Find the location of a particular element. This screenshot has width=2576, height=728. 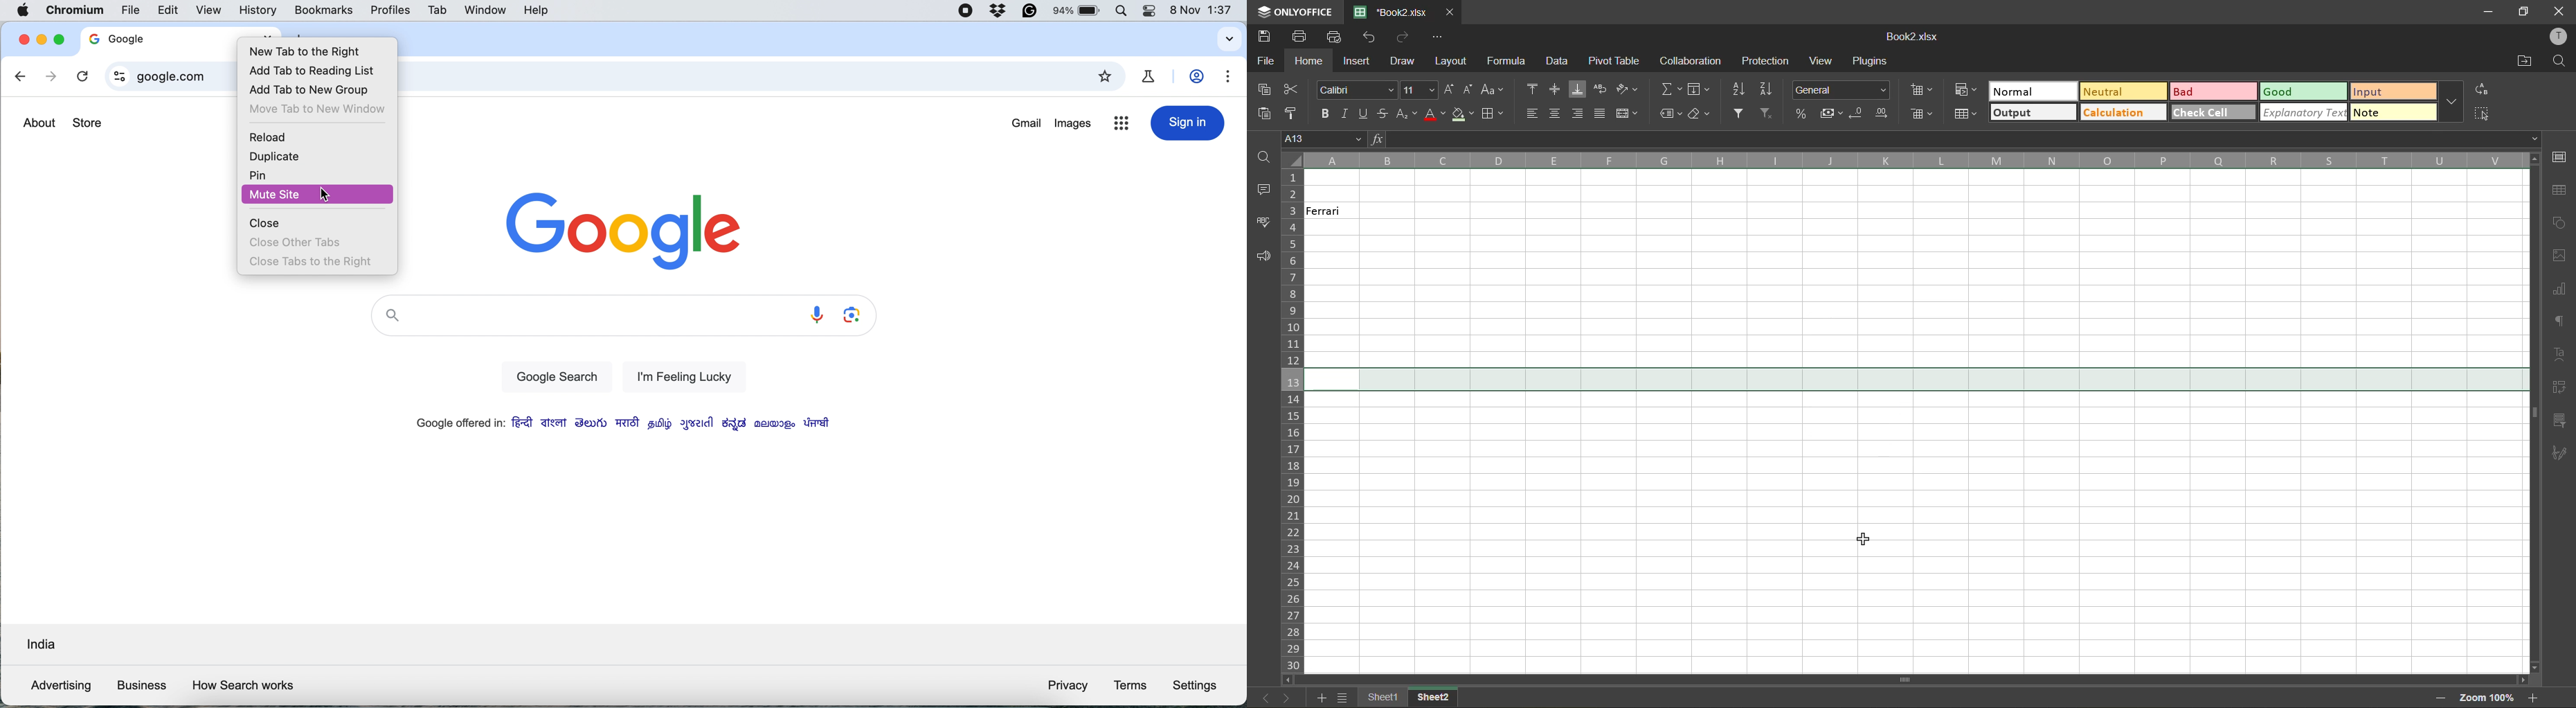

app name is located at coordinates (1295, 12).